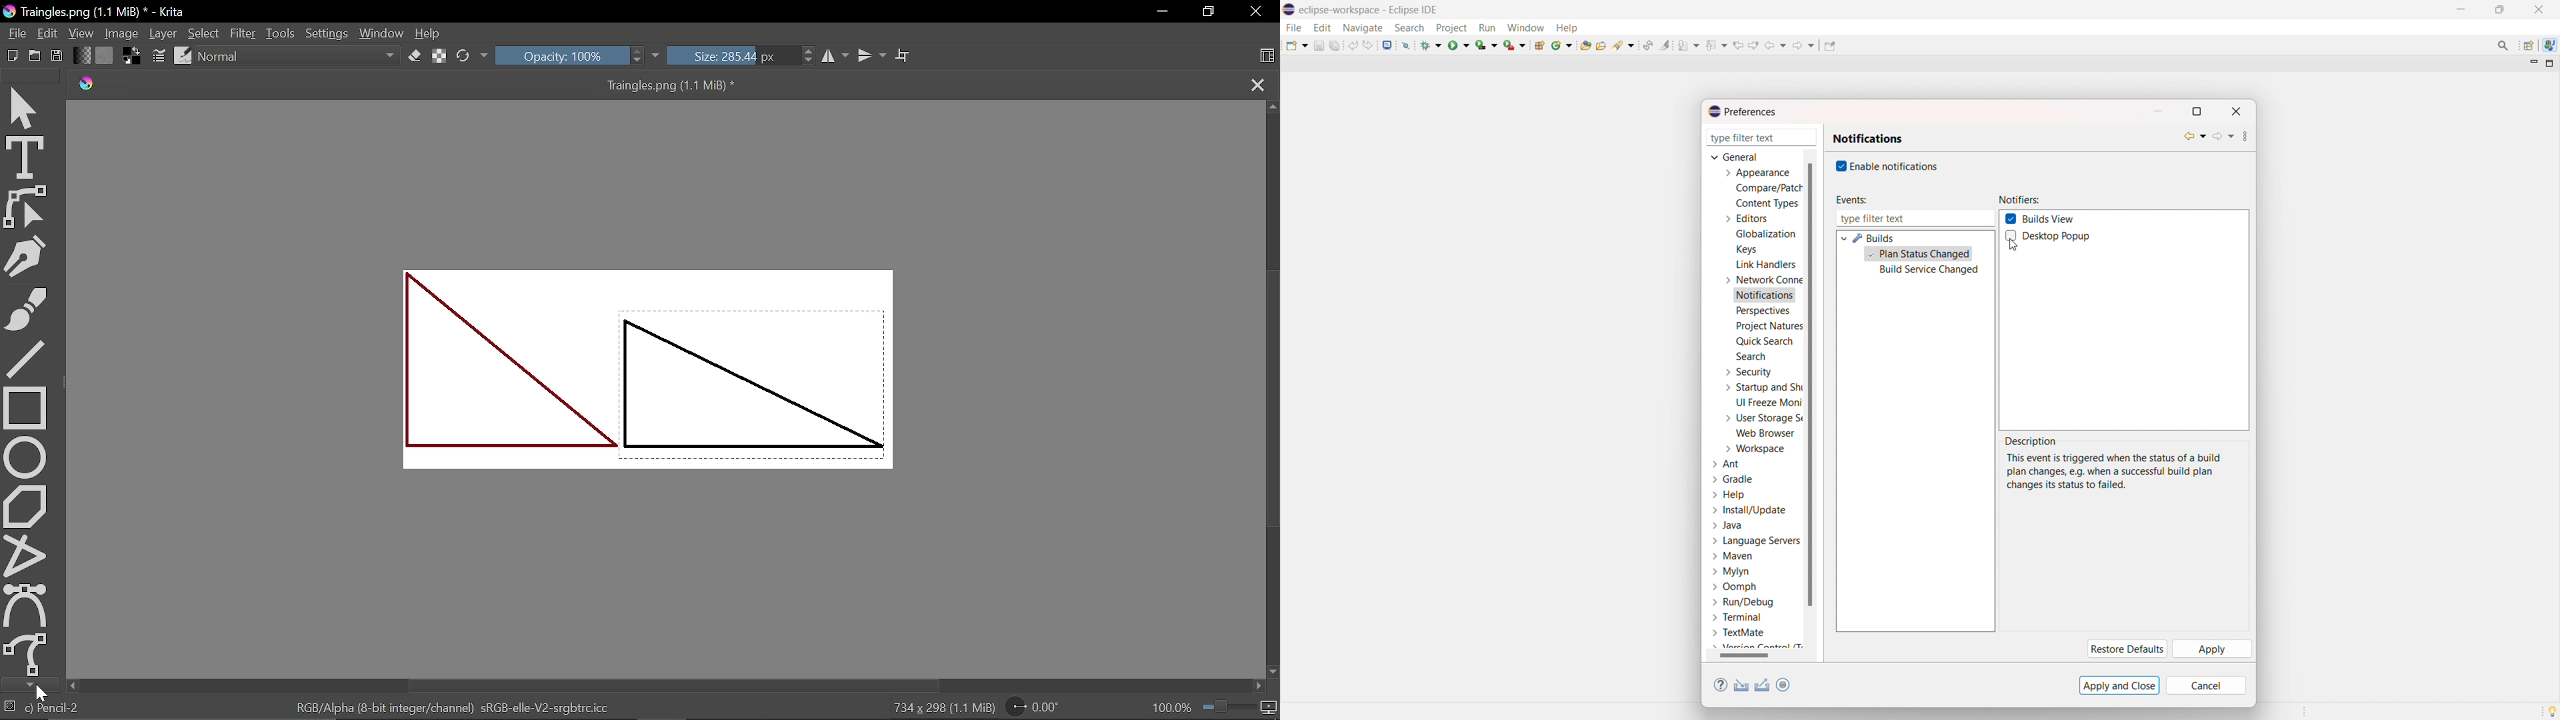 The width and height of the screenshot is (2576, 728). Describe the element at coordinates (34, 55) in the screenshot. I see `Open document` at that location.